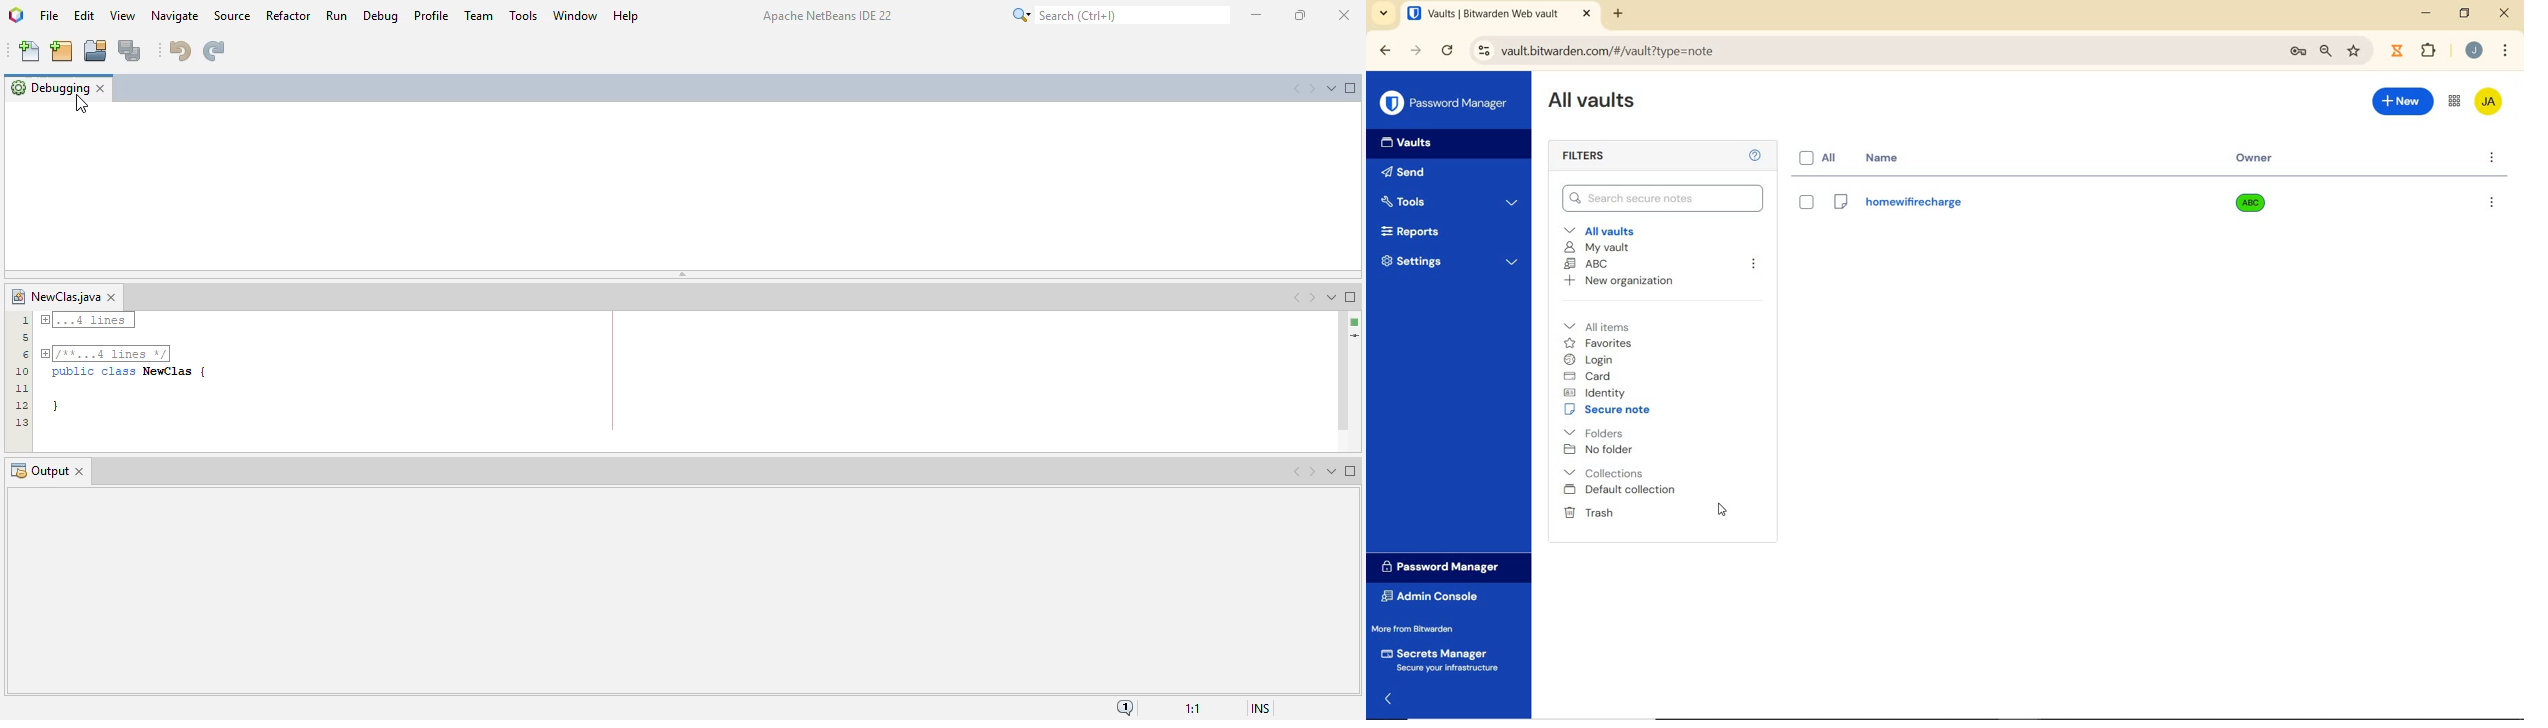  I want to click on maximize window, so click(1351, 471).